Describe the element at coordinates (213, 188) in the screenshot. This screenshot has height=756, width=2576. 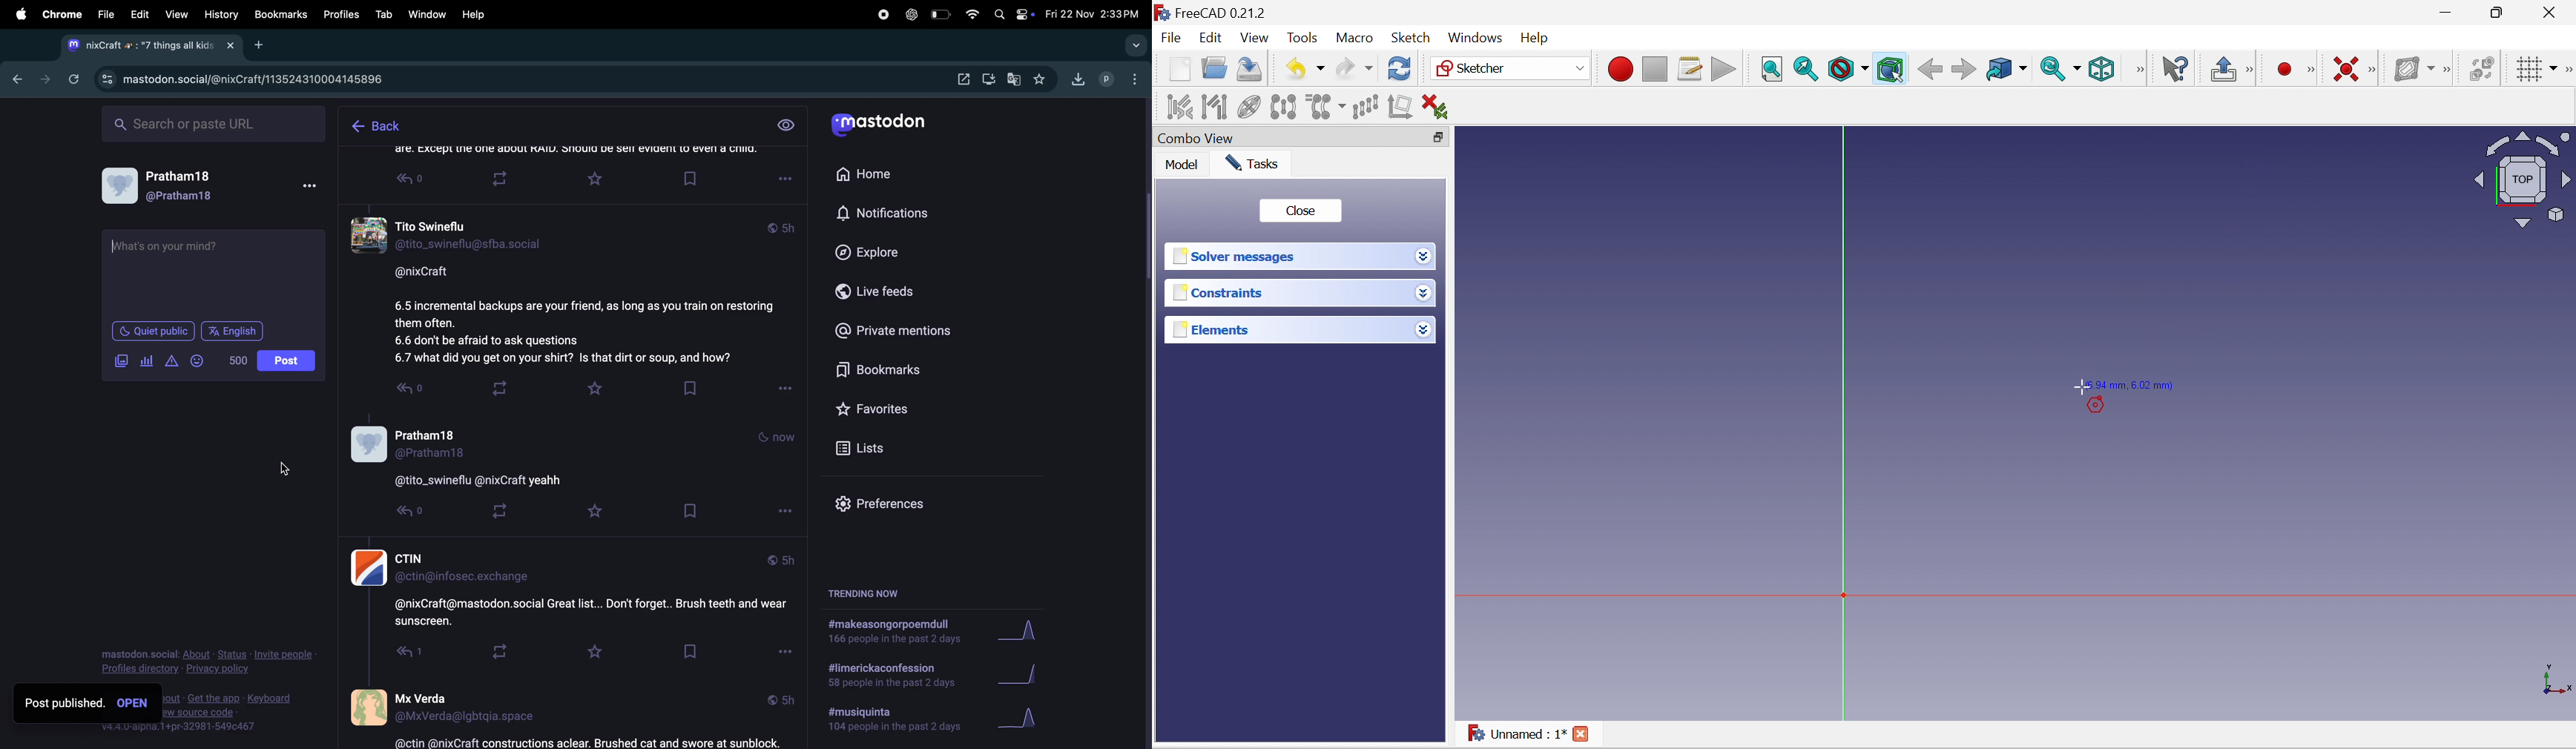
I see `Pratham18 @Pratham18` at that location.